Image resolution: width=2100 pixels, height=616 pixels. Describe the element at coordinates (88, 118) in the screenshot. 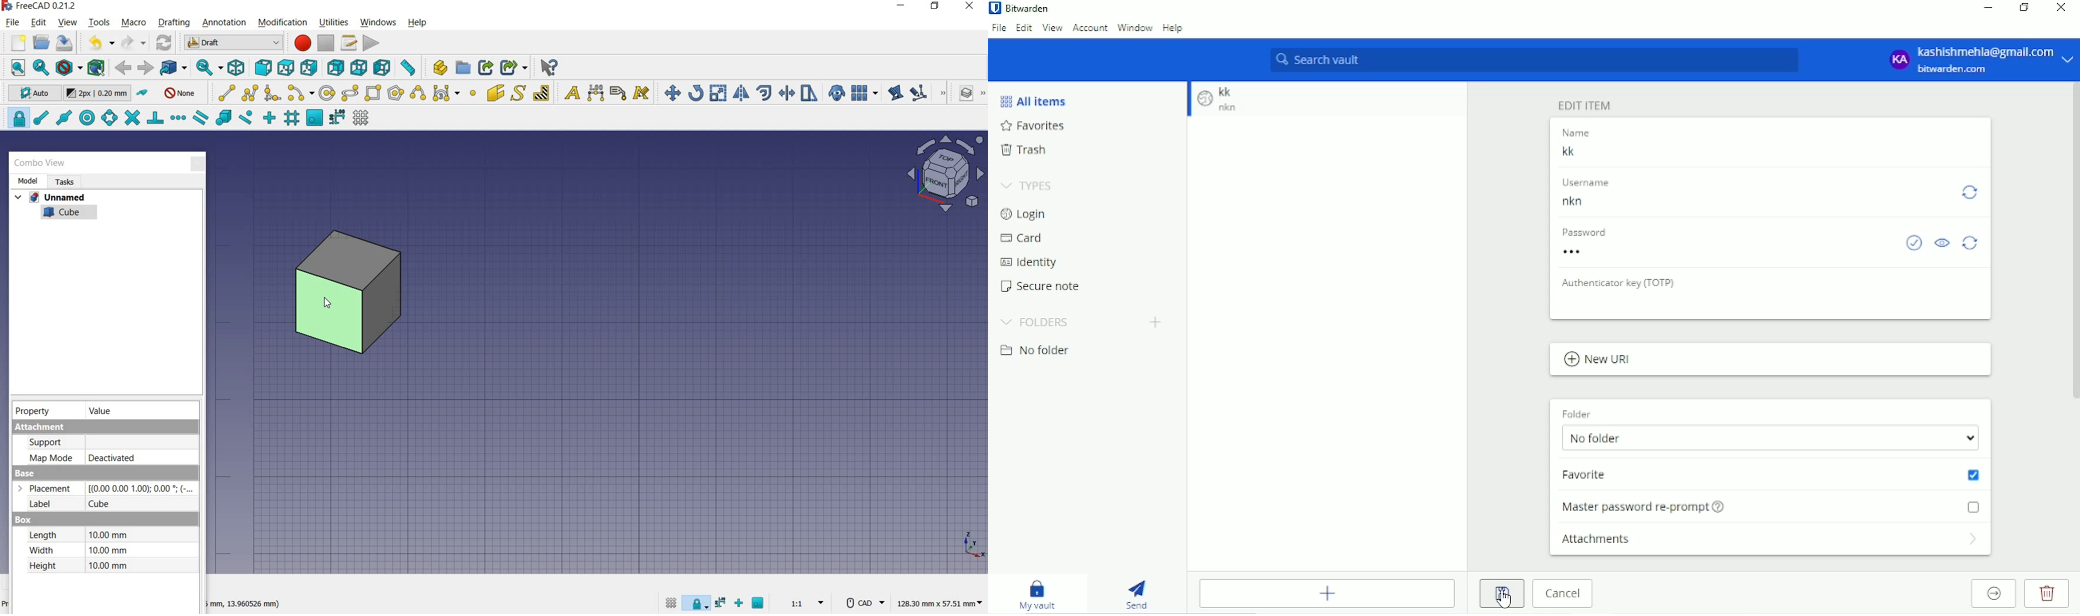

I see `snap center` at that location.